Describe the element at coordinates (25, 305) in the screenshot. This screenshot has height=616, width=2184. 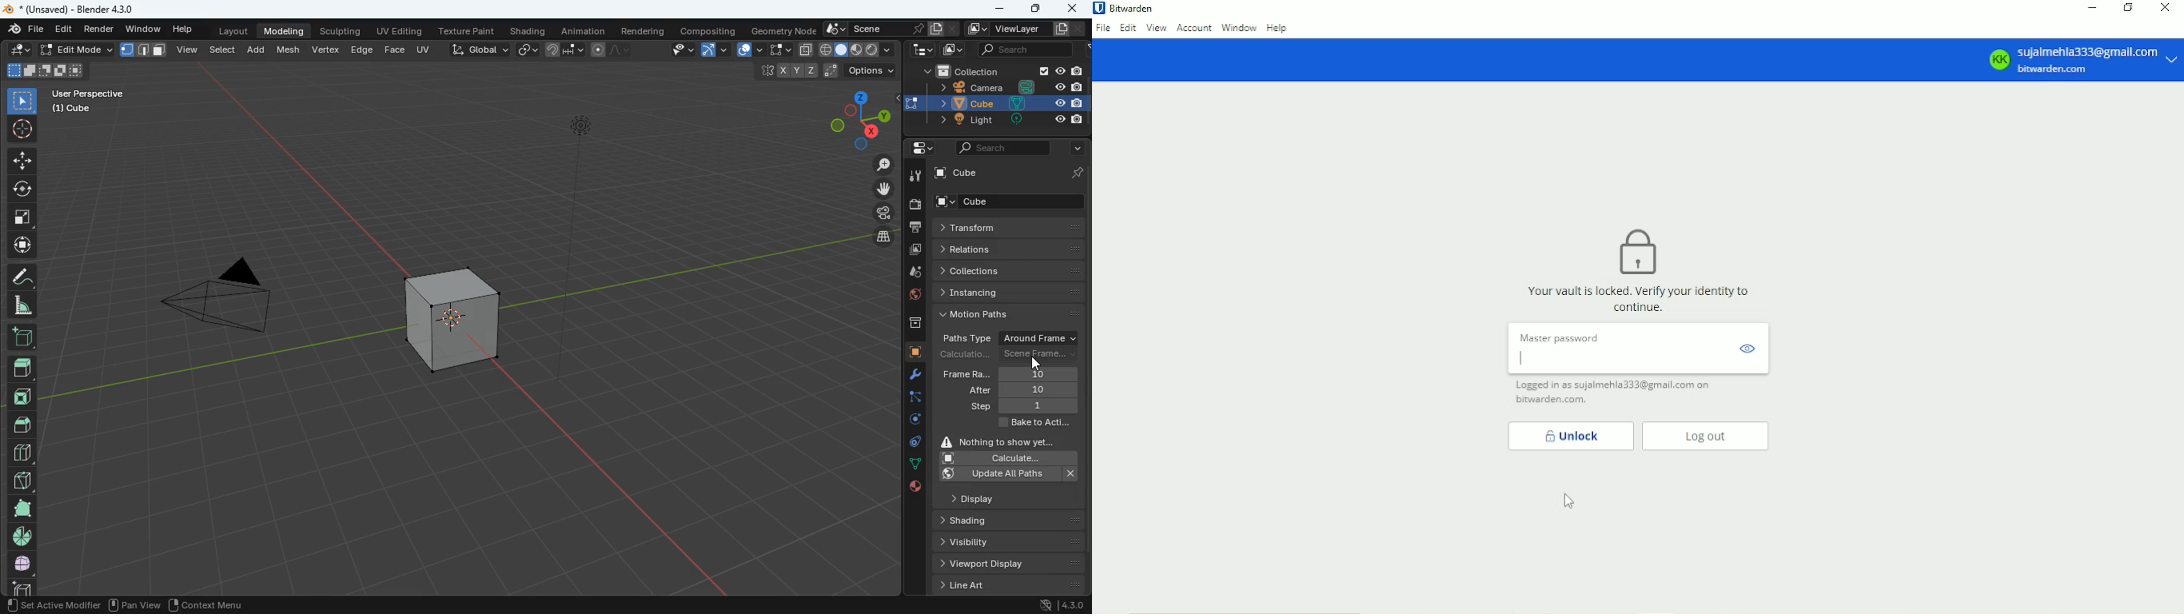
I see `angle` at that location.